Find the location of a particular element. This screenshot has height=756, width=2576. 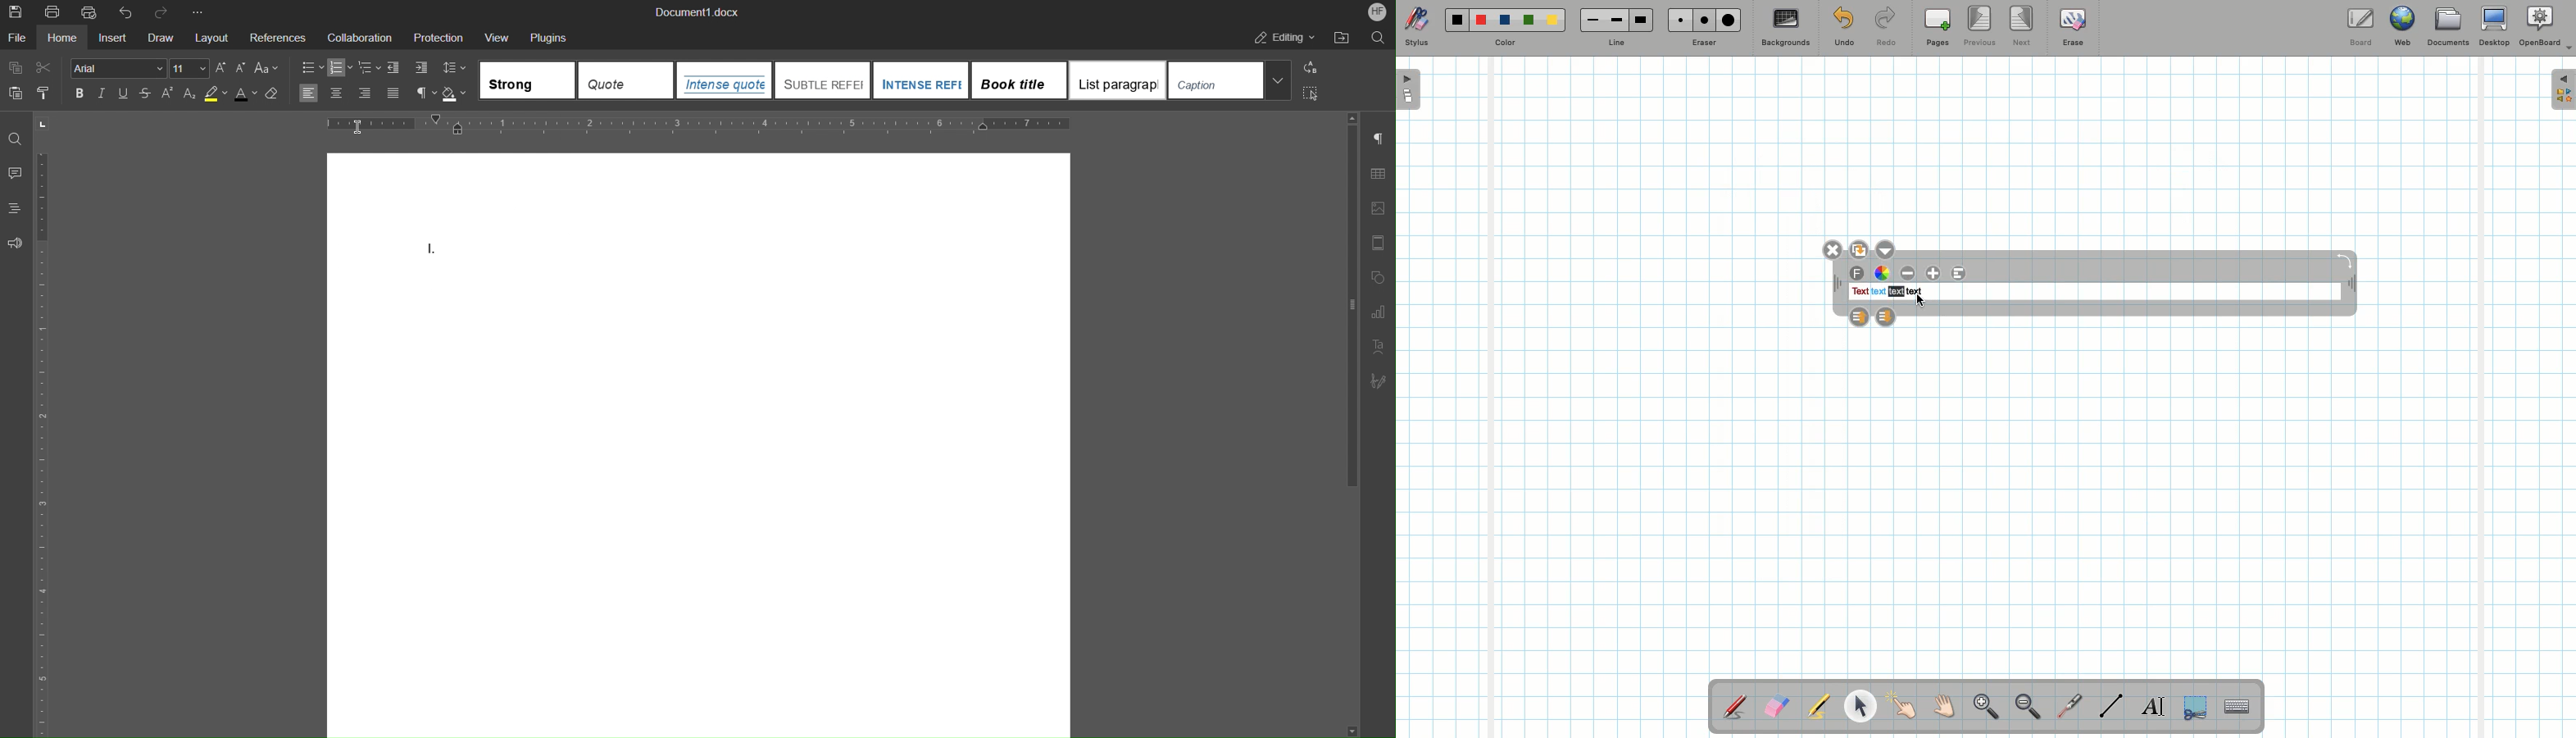

Subscript is located at coordinates (189, 94).